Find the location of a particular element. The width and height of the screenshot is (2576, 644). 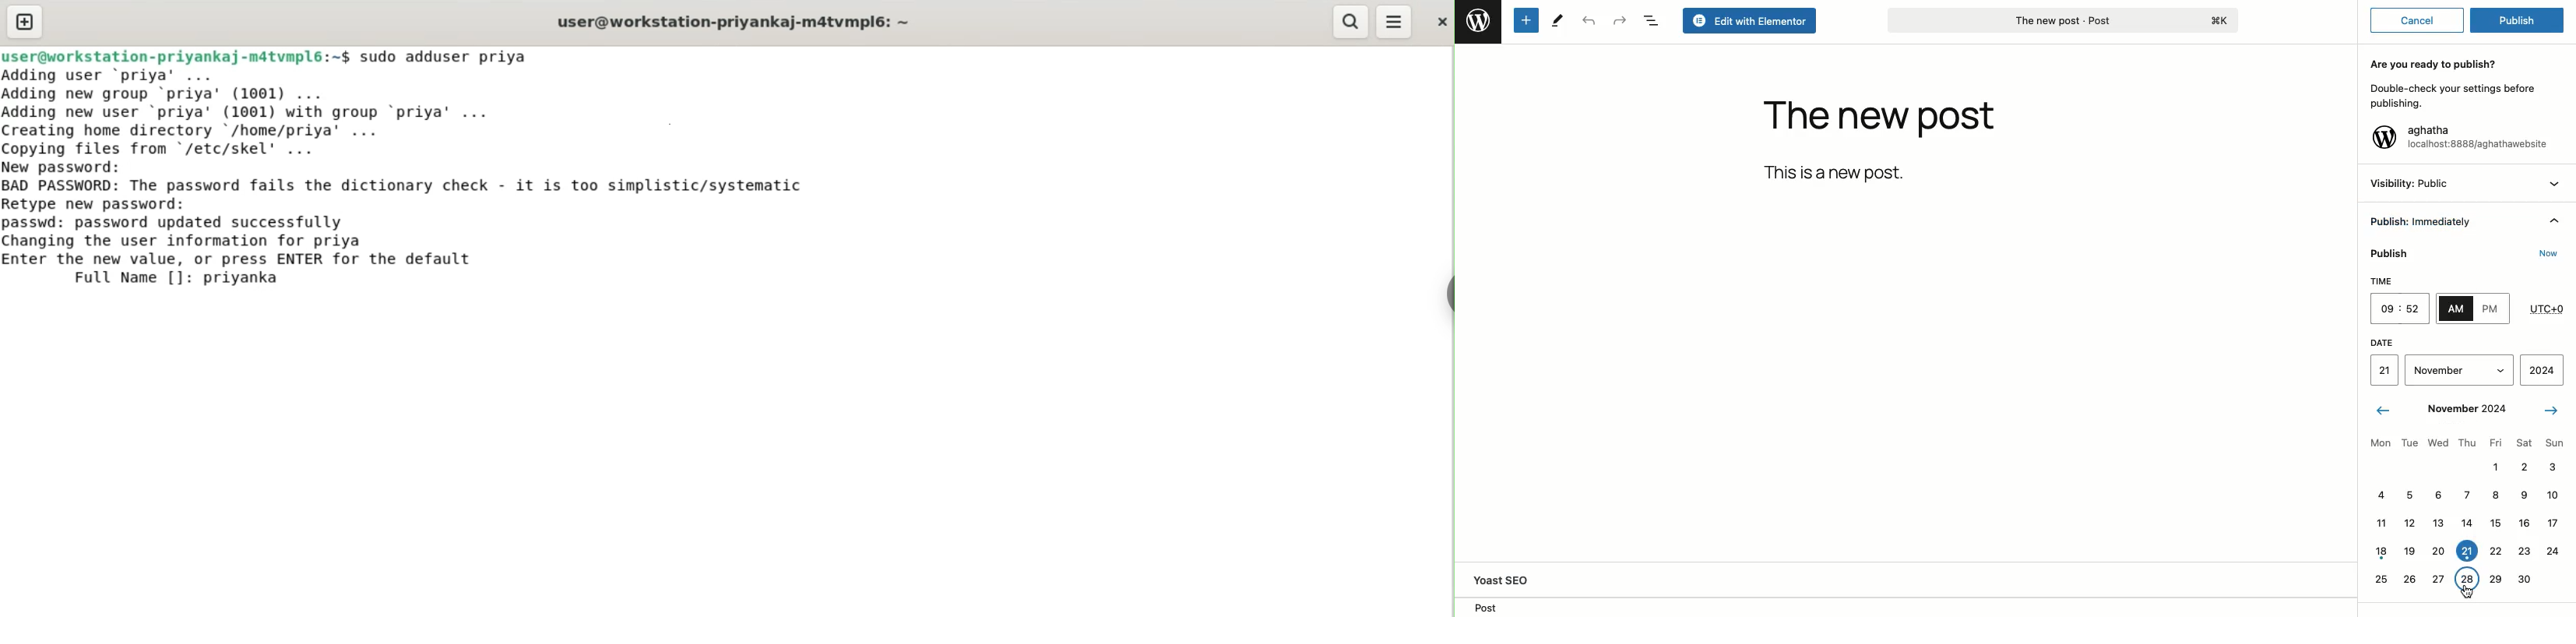

Mon Tue Wed Thu Fri Sat Sun is located at coordinates (2464, 442).